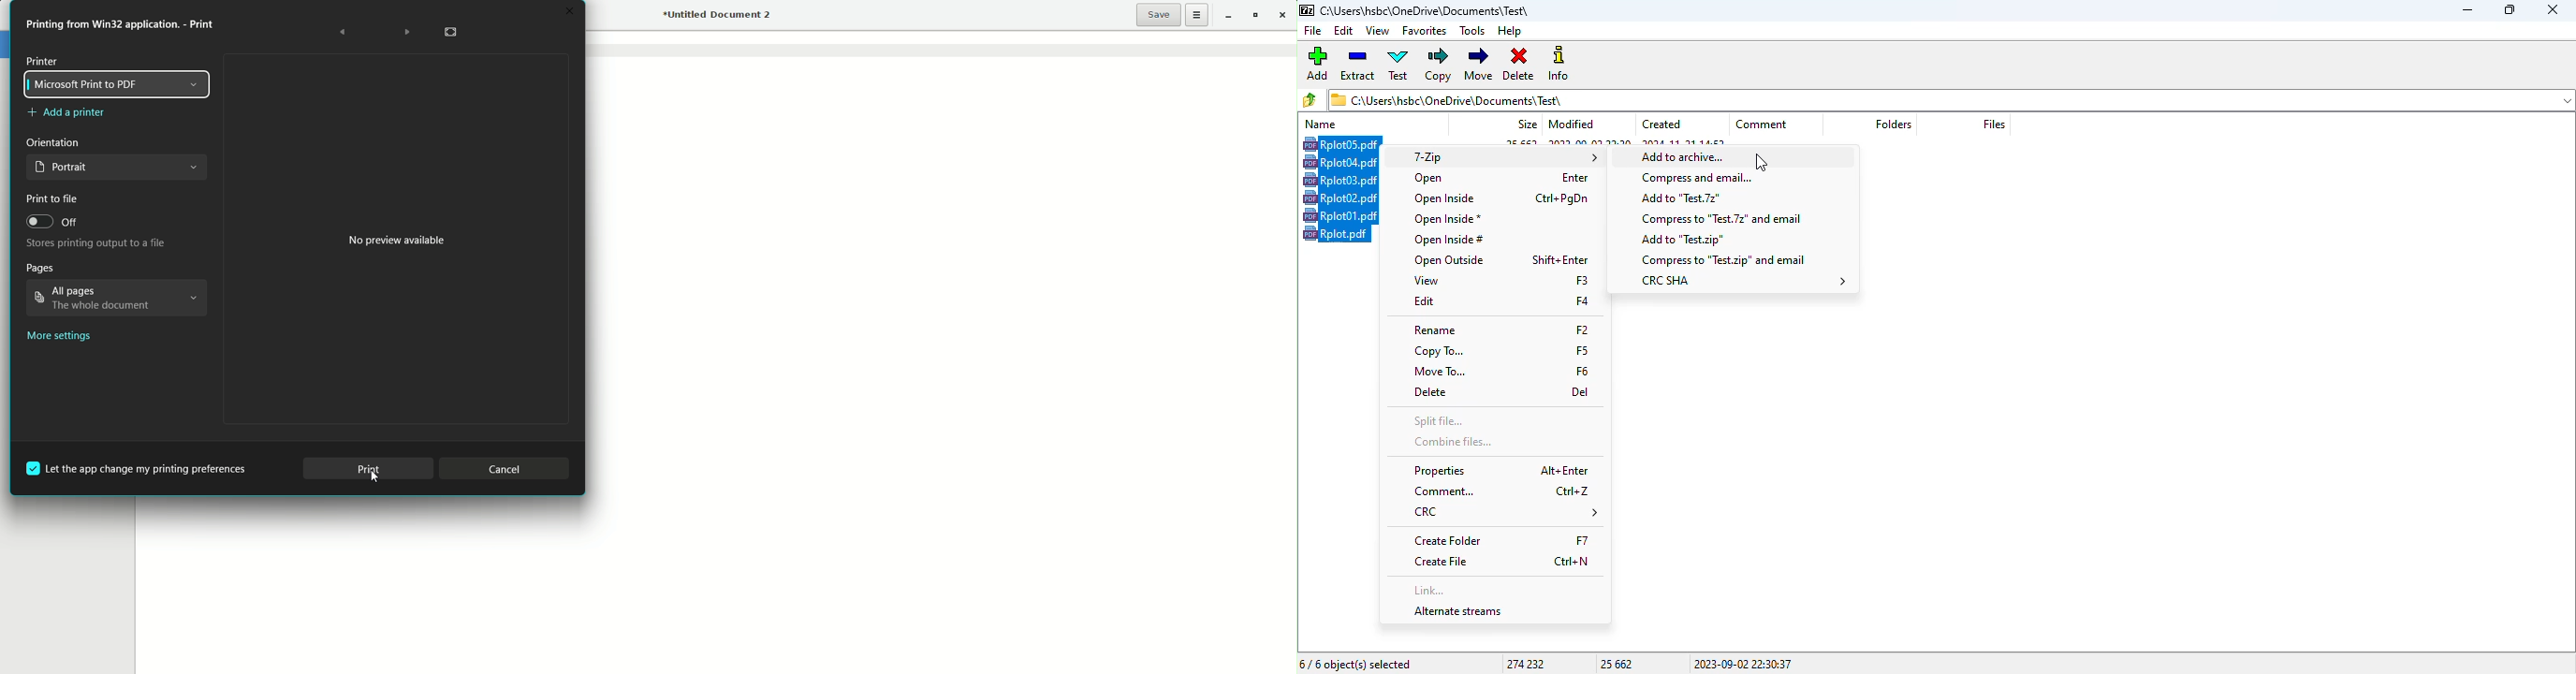 The image size is (2576, 700). Describe the element at coordinates (1480, 64) in the screenshot. I see `move` at that location.